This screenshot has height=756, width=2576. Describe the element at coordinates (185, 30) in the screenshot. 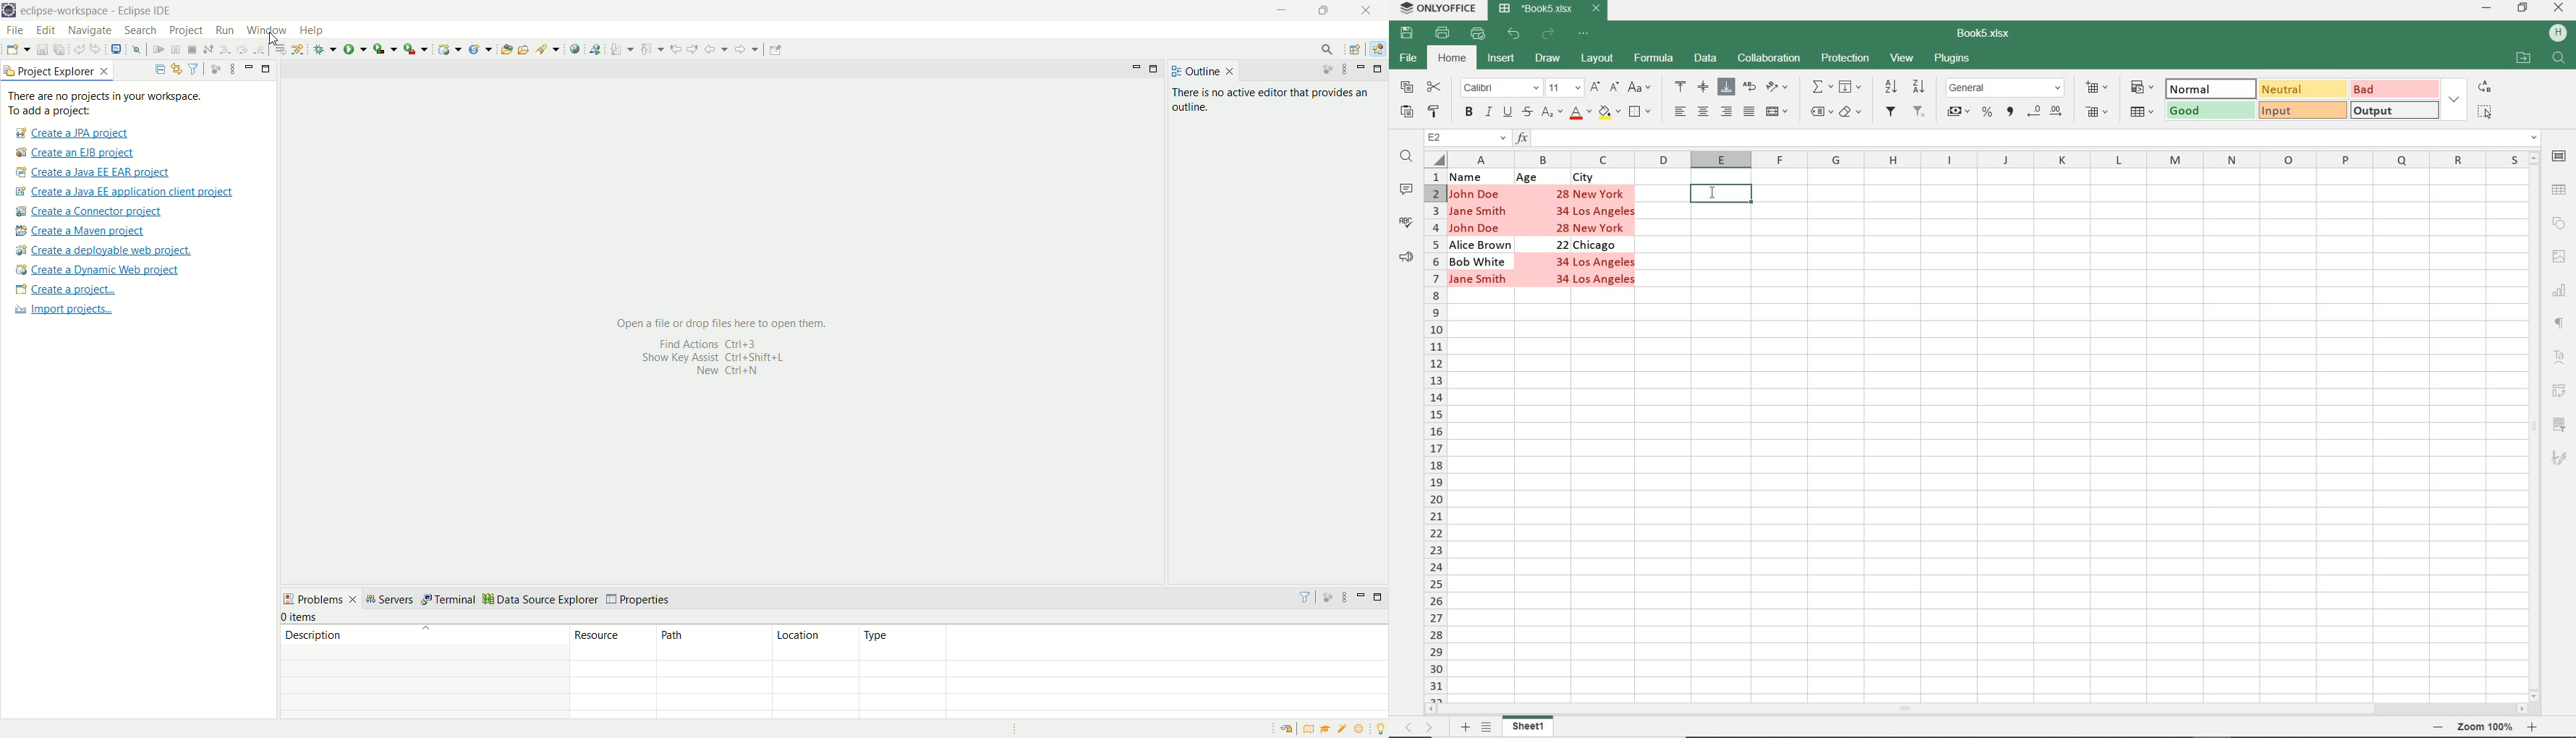

I see `project` at that location.